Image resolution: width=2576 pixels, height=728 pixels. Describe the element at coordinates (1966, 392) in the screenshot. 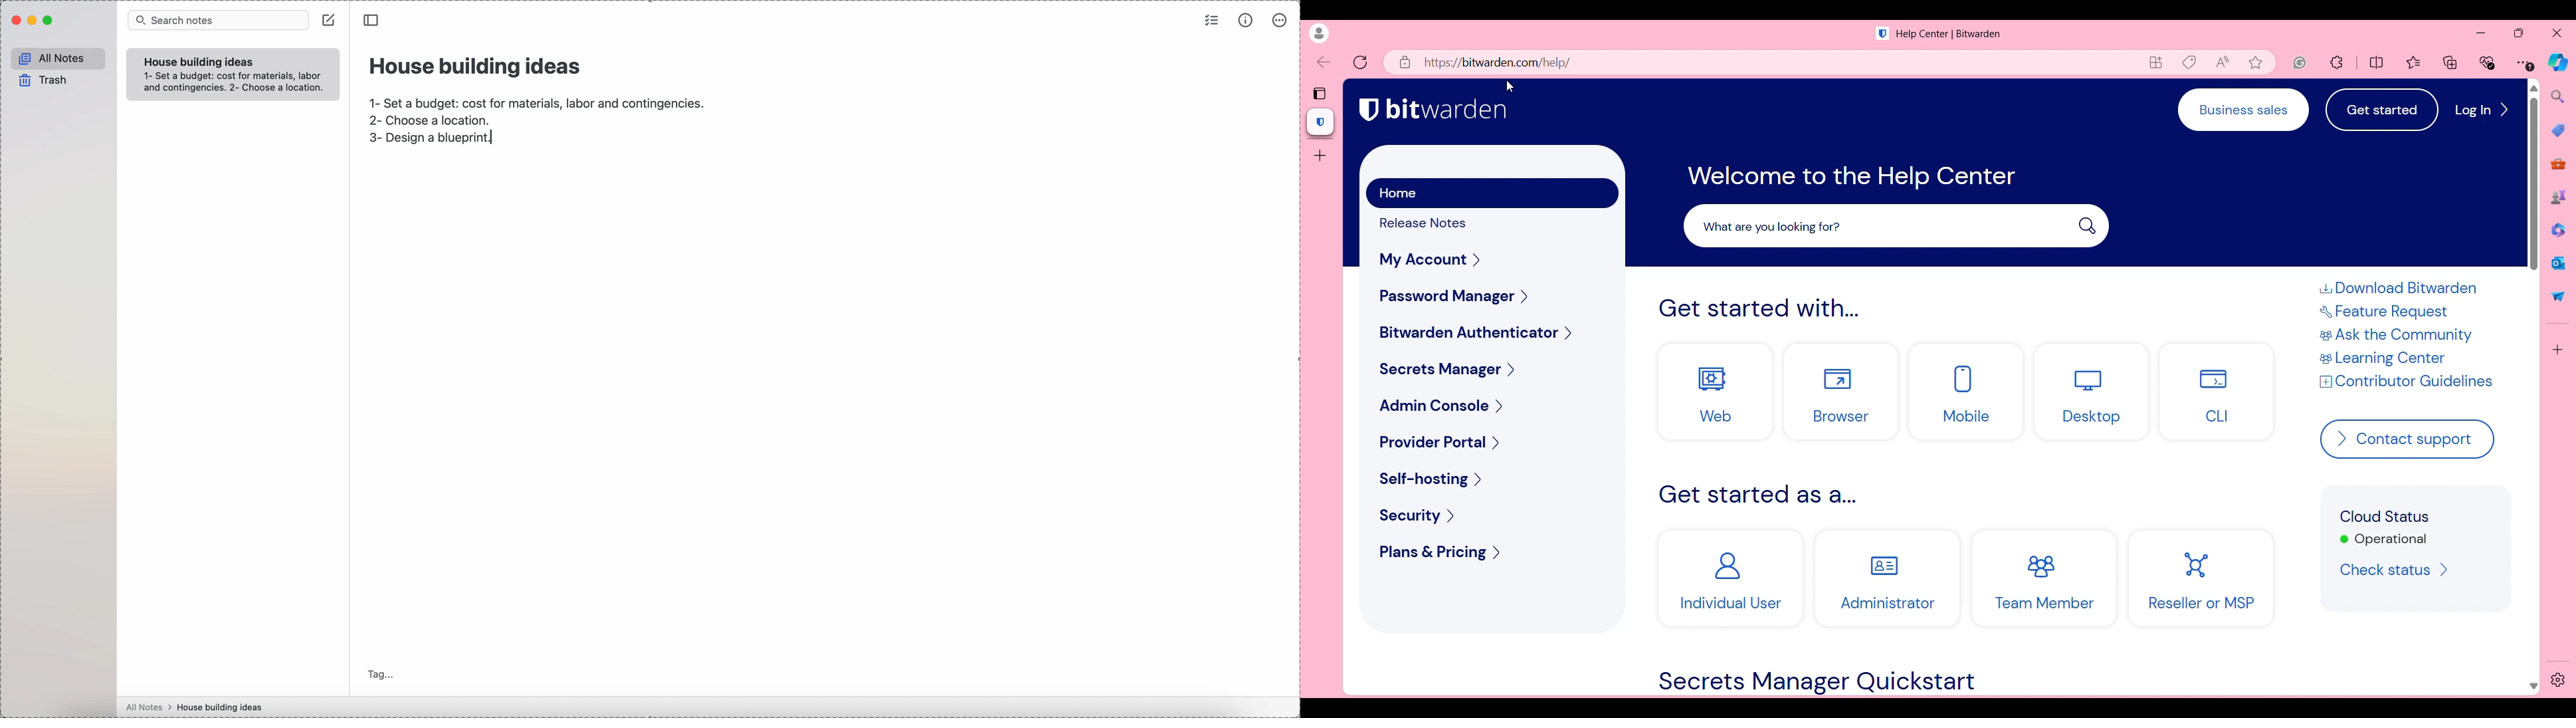

I see `Mobile` at that location.